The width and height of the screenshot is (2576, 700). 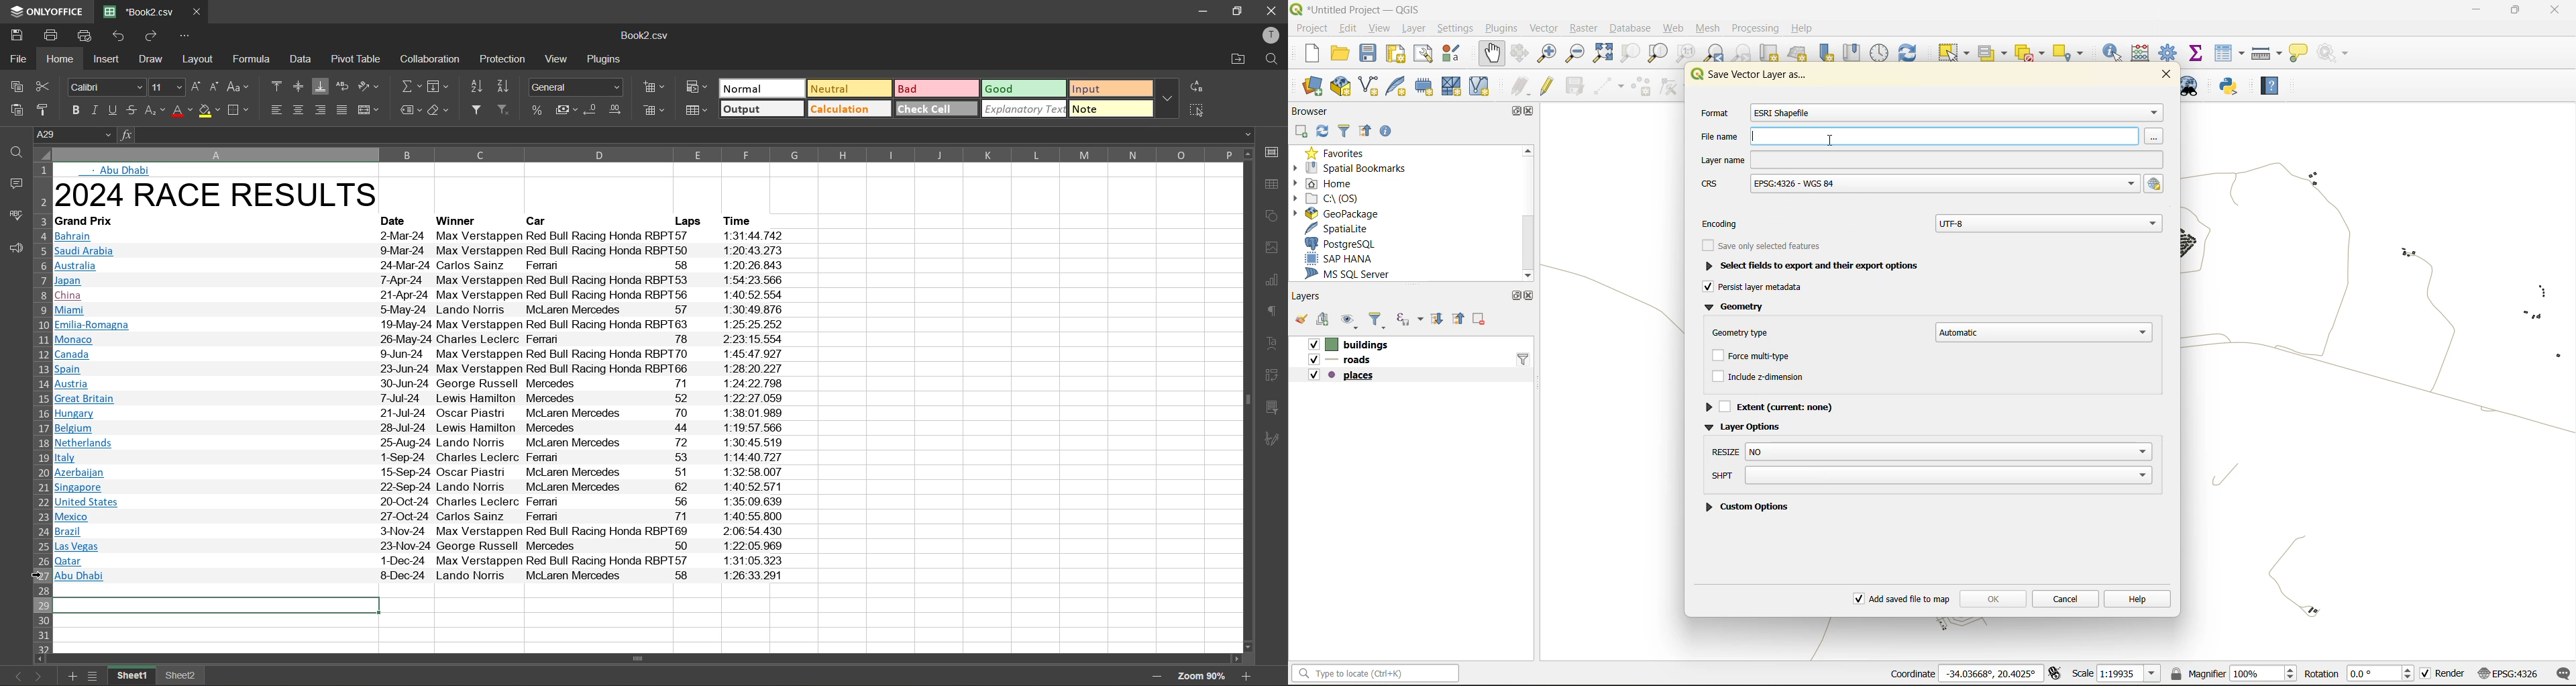 I want to click on no action, so click(x=2339, y=54).